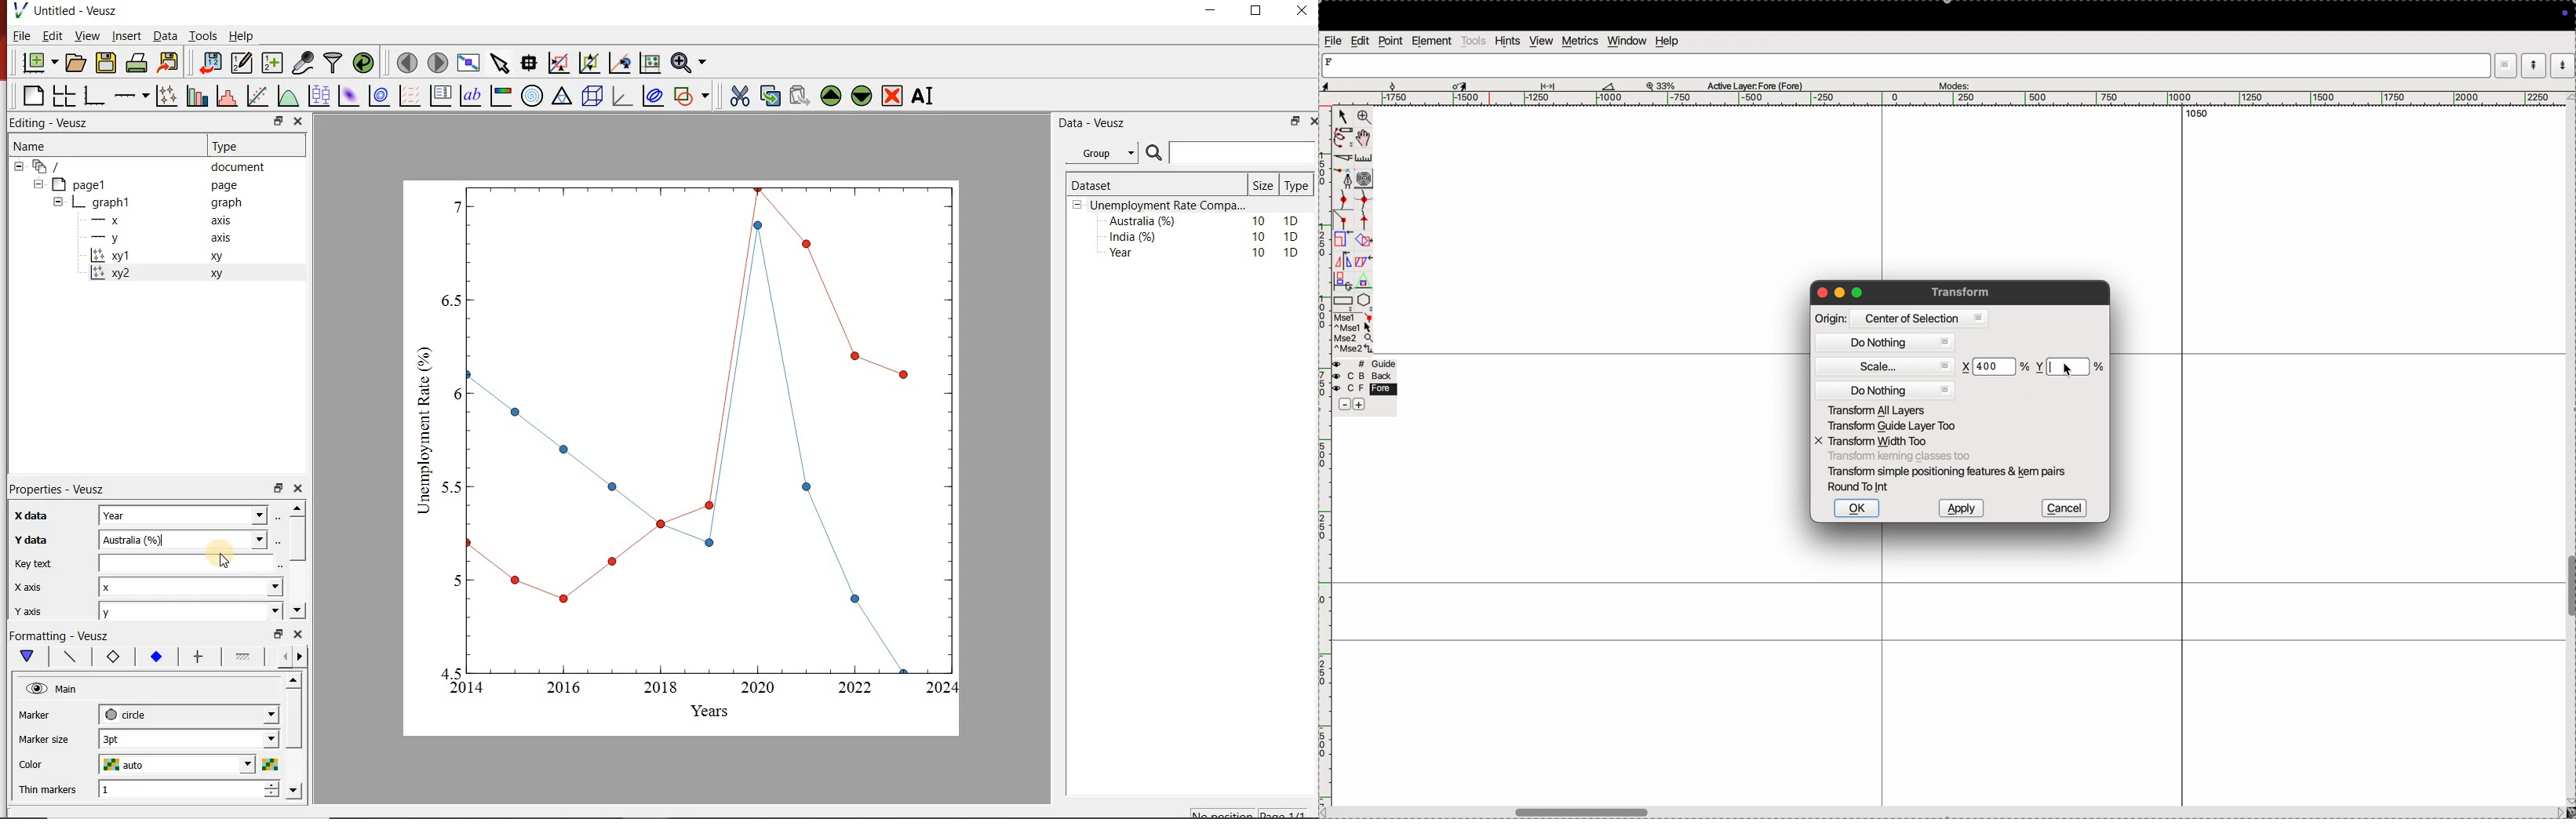 Image resolution: width=2576 pixels, height=840 pixels. What do you see at coordinates (1540, 41) in the screenshot?
I see `view` at bounding box center [1540, 41].